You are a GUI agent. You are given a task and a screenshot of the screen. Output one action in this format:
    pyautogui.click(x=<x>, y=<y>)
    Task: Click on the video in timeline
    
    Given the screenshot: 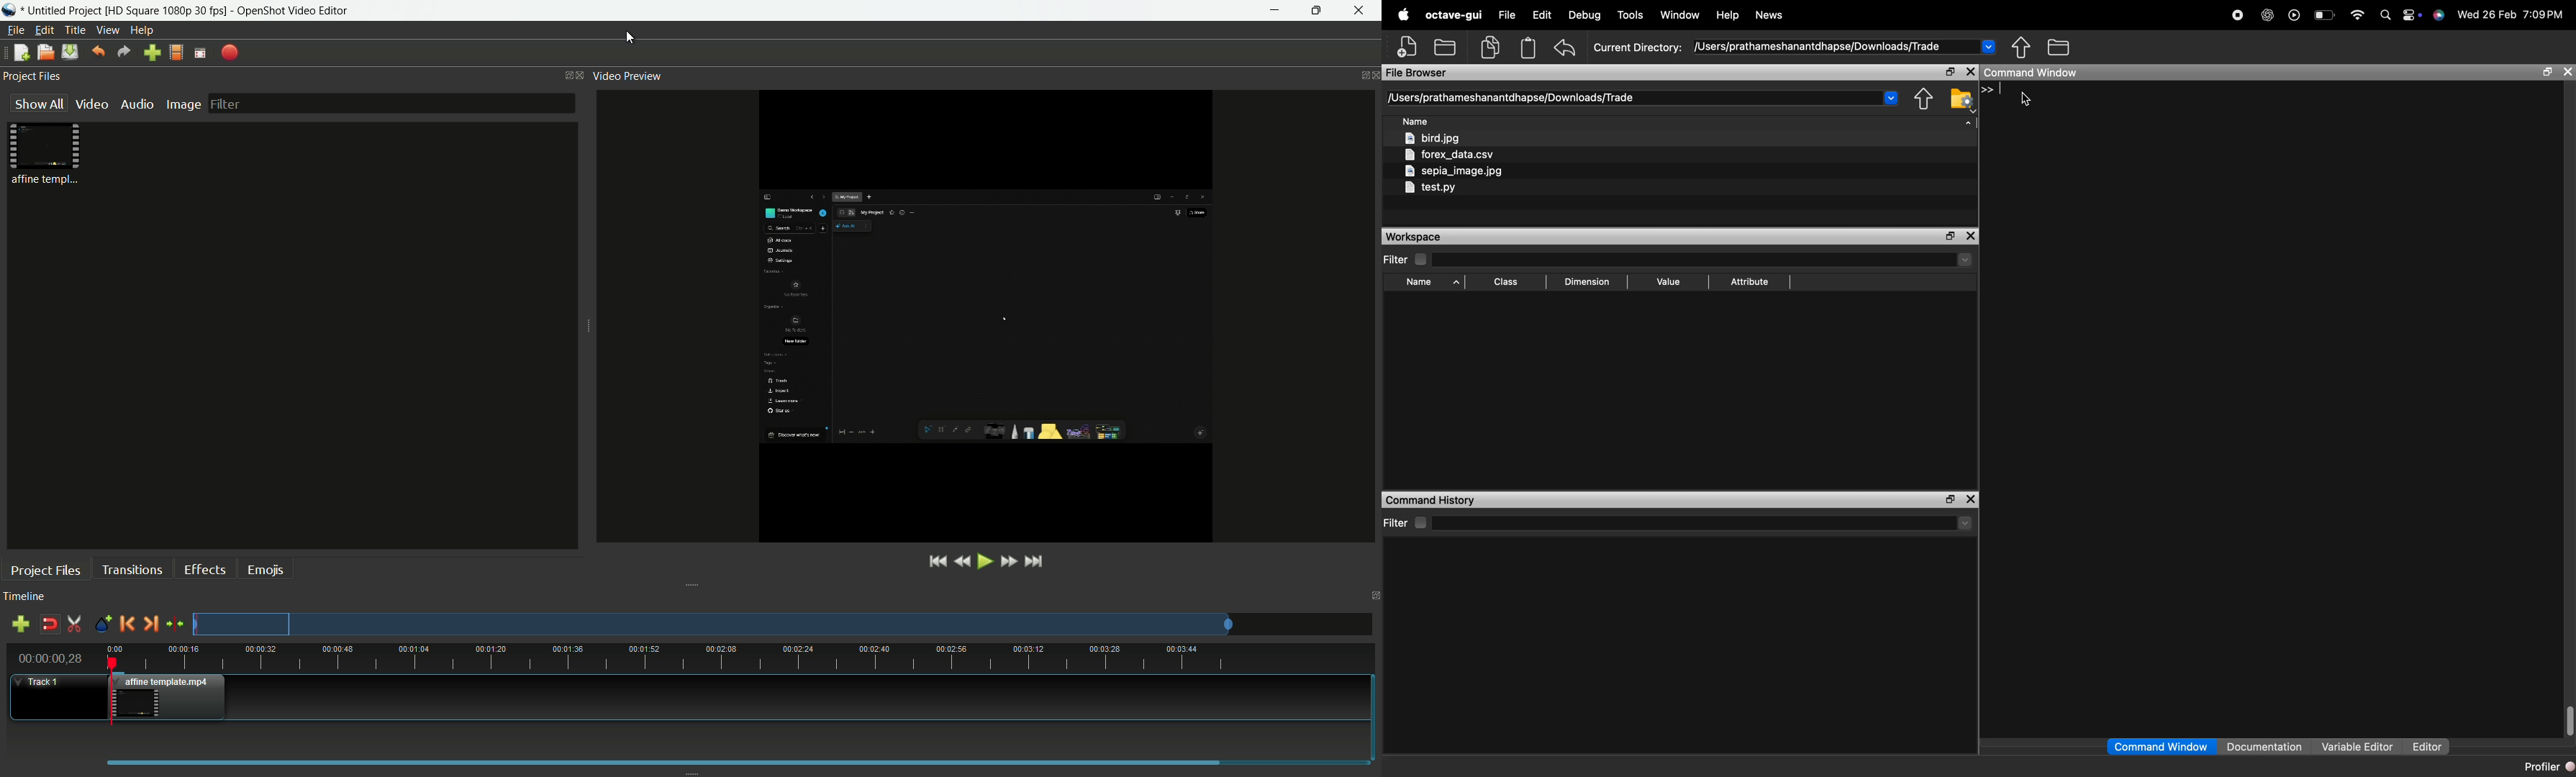 What is the action you would take?
    pyautogui.click(x=171, y=697)
    